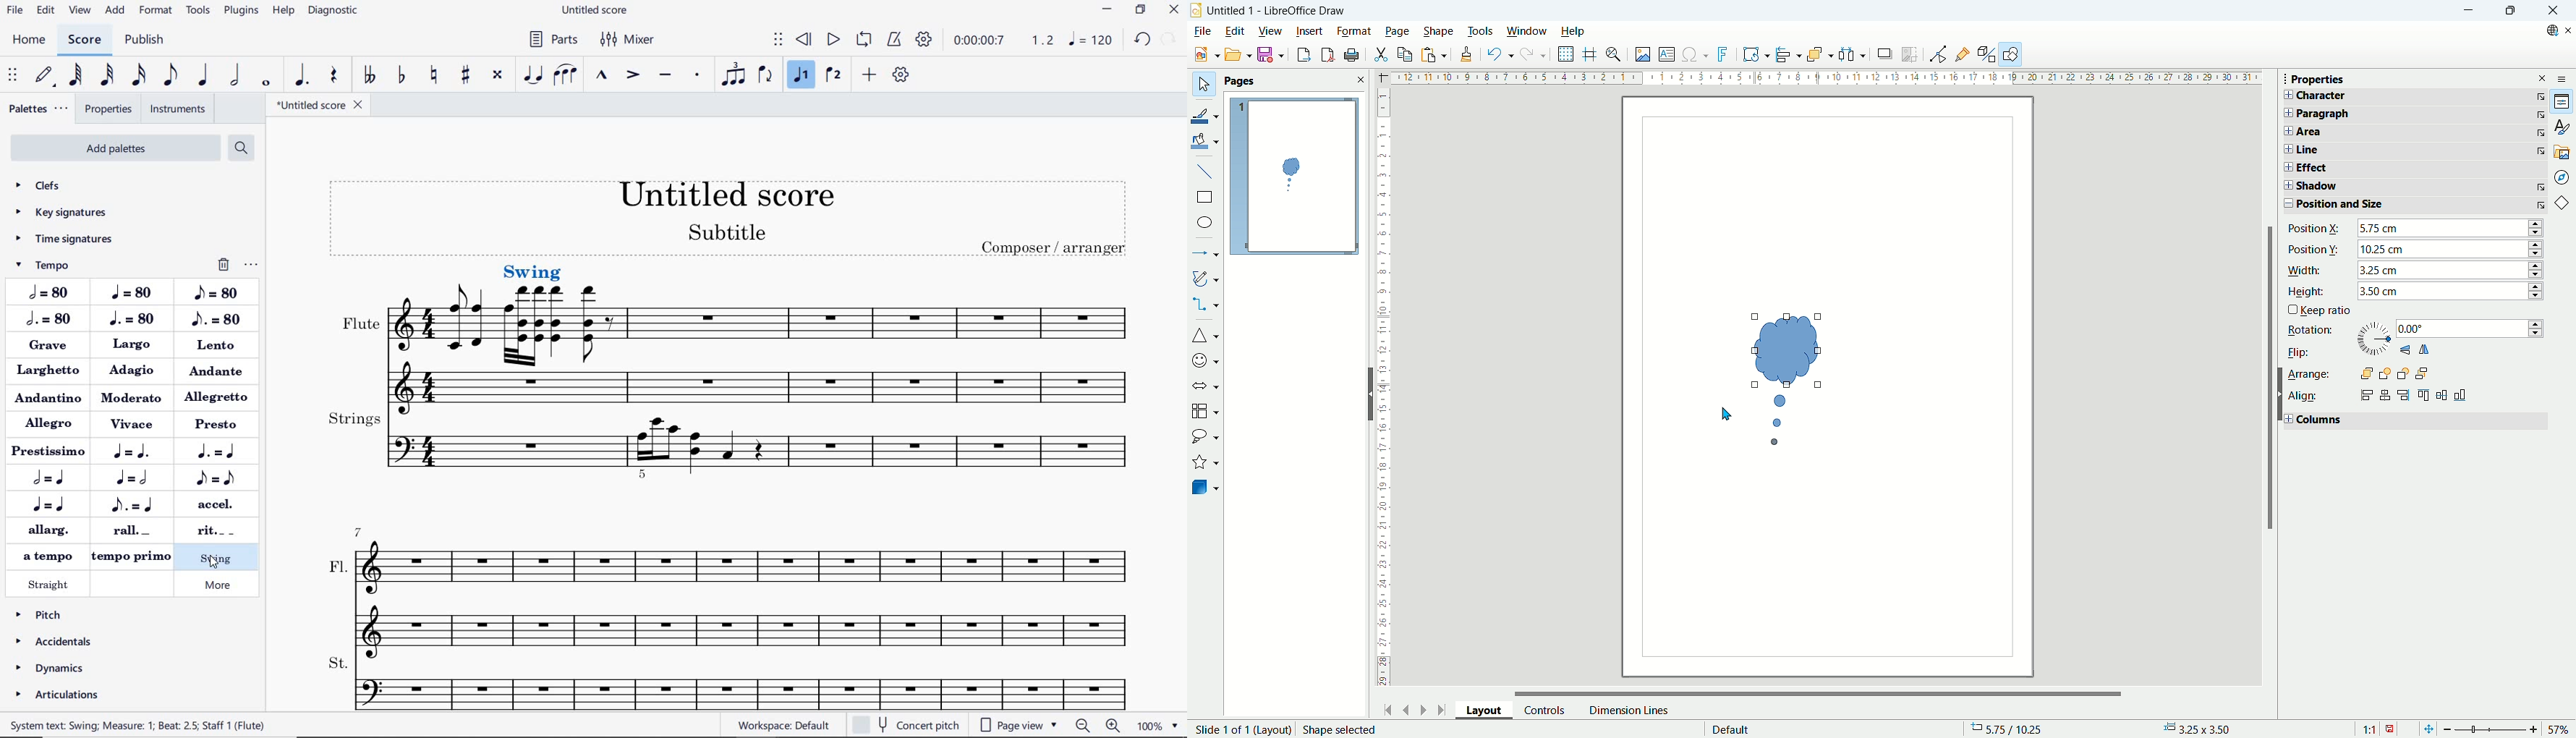  Describe the element at coordinates (2287, 418) in the screenshot. I see `Expand` at that location.